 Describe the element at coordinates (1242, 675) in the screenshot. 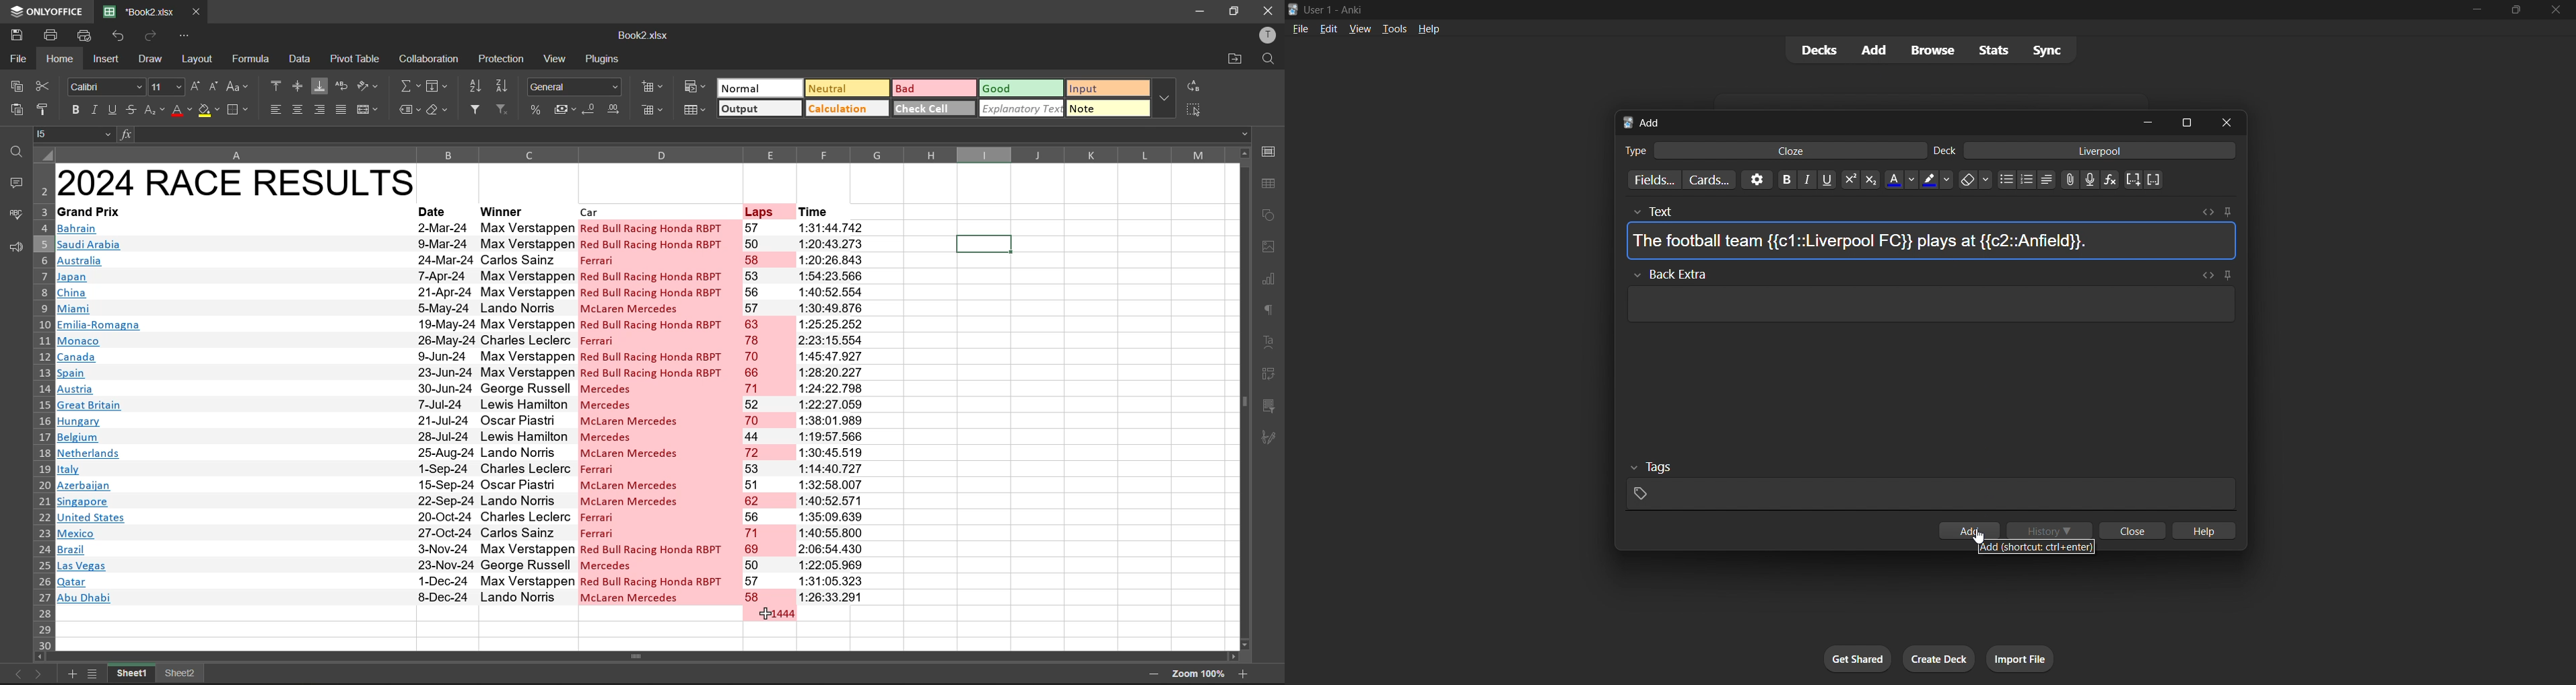

I see `zoom in` at that location.